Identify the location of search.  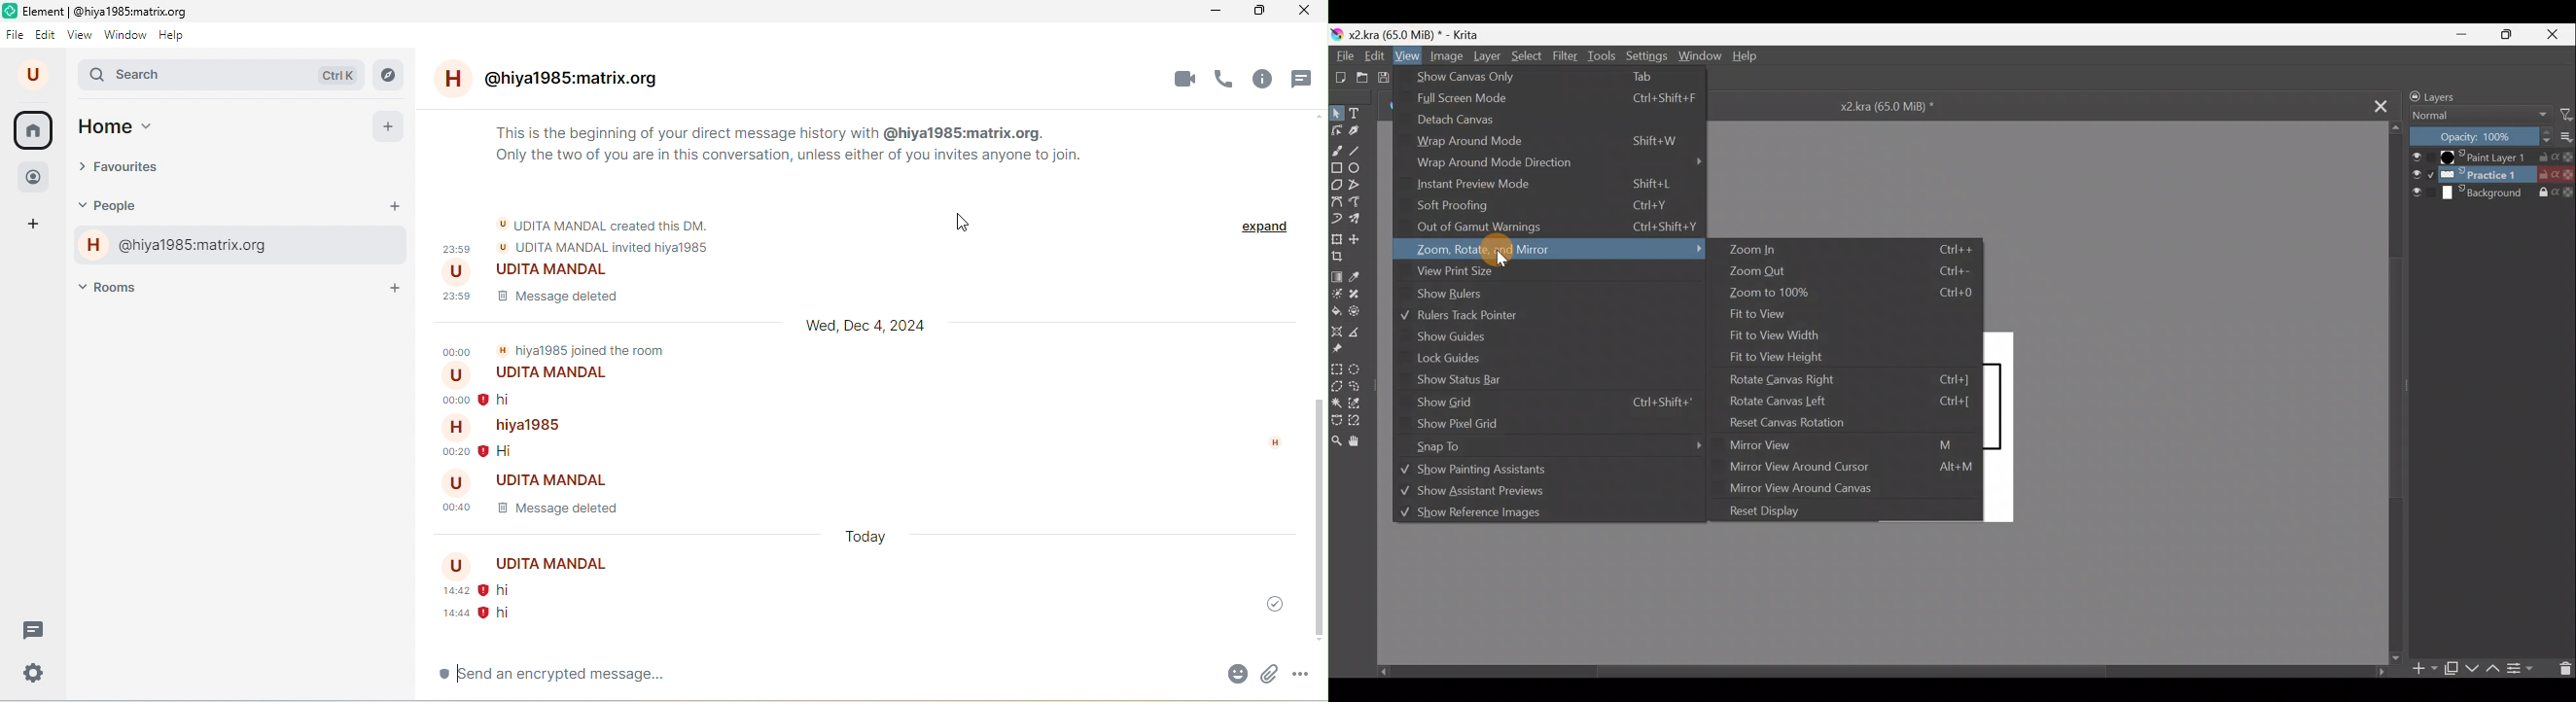
(223, 77).